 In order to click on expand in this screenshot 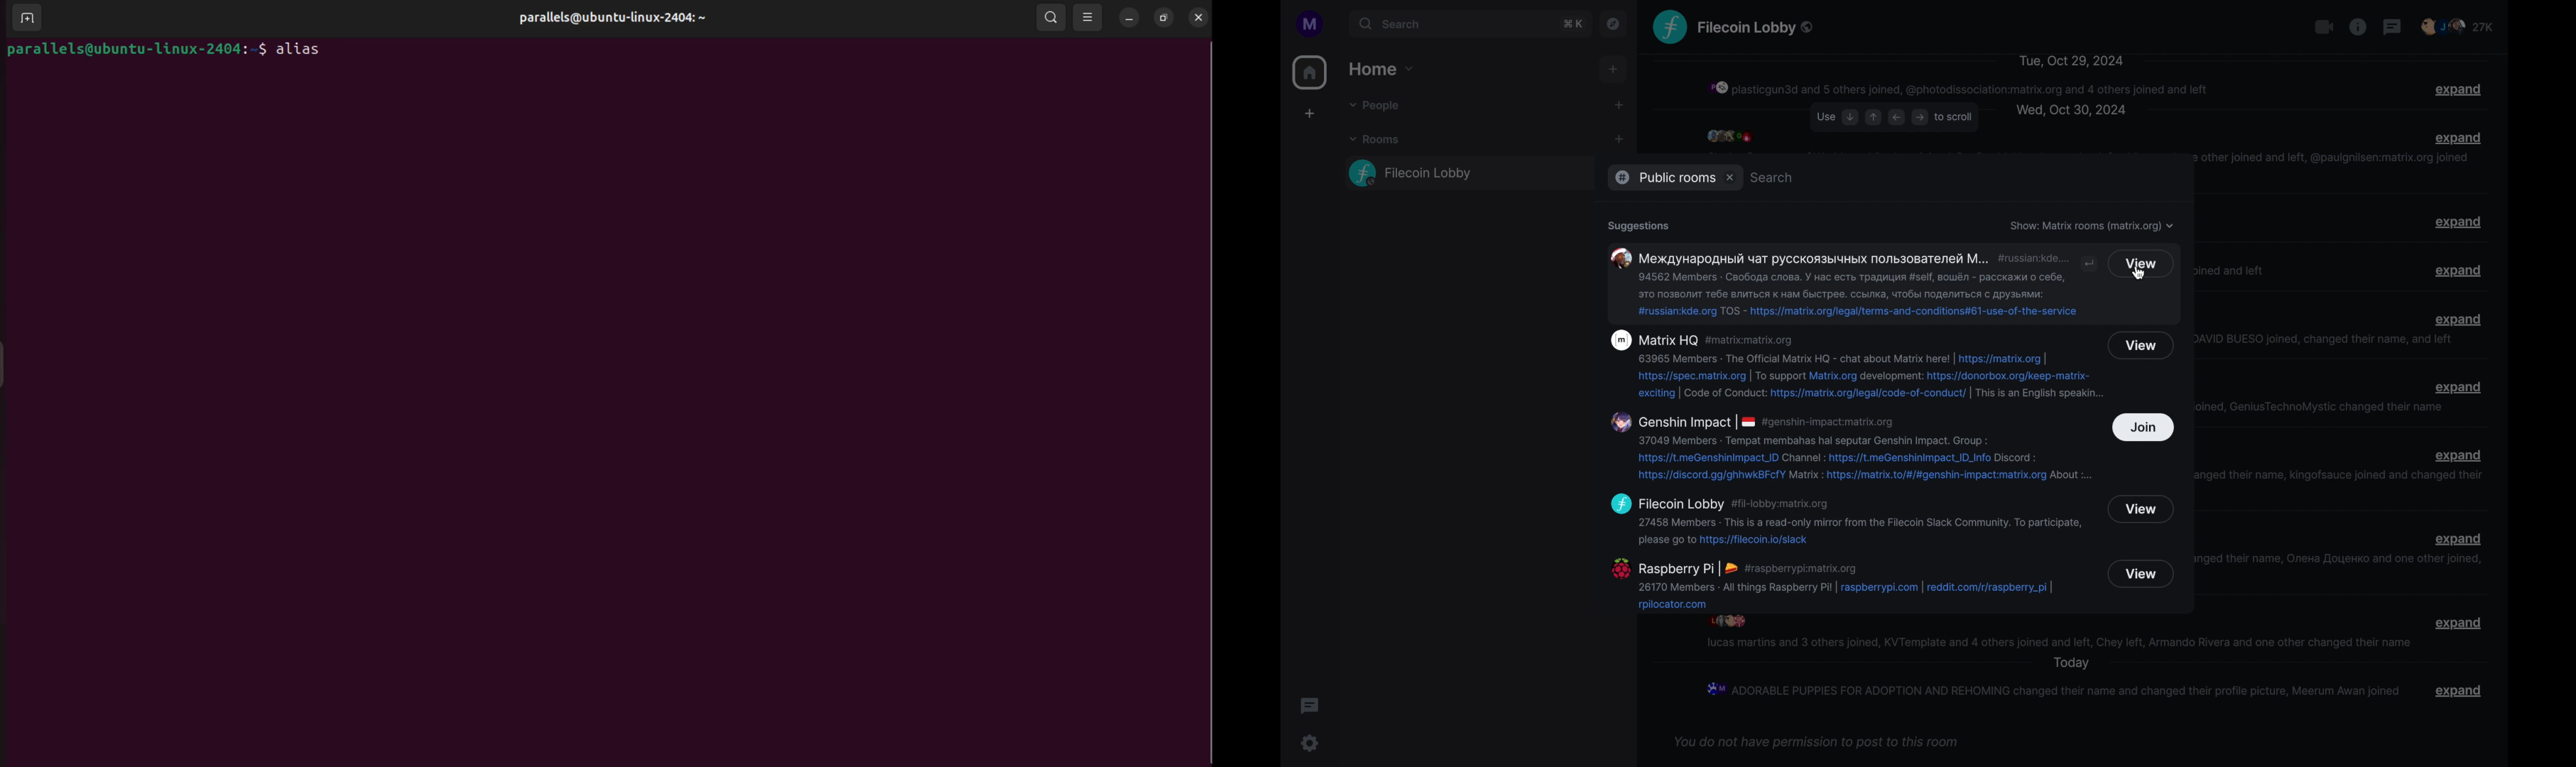, I will do `click(2460, 137)`.